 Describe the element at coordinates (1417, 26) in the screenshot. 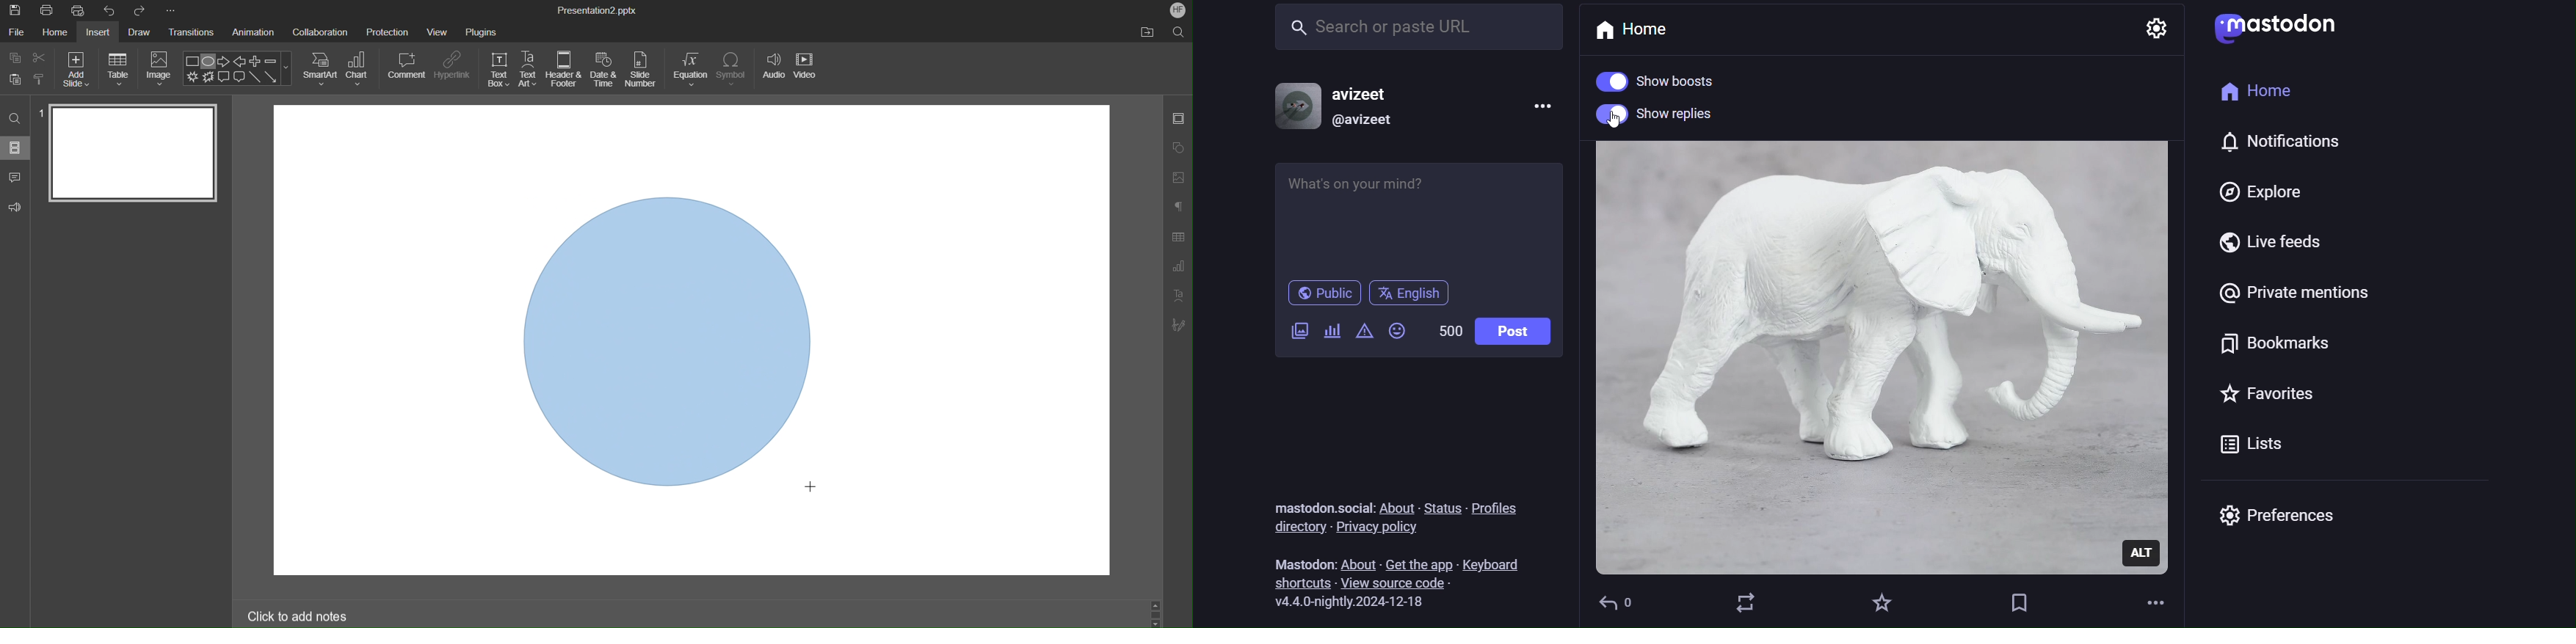

I see `Search Bar` at that location.